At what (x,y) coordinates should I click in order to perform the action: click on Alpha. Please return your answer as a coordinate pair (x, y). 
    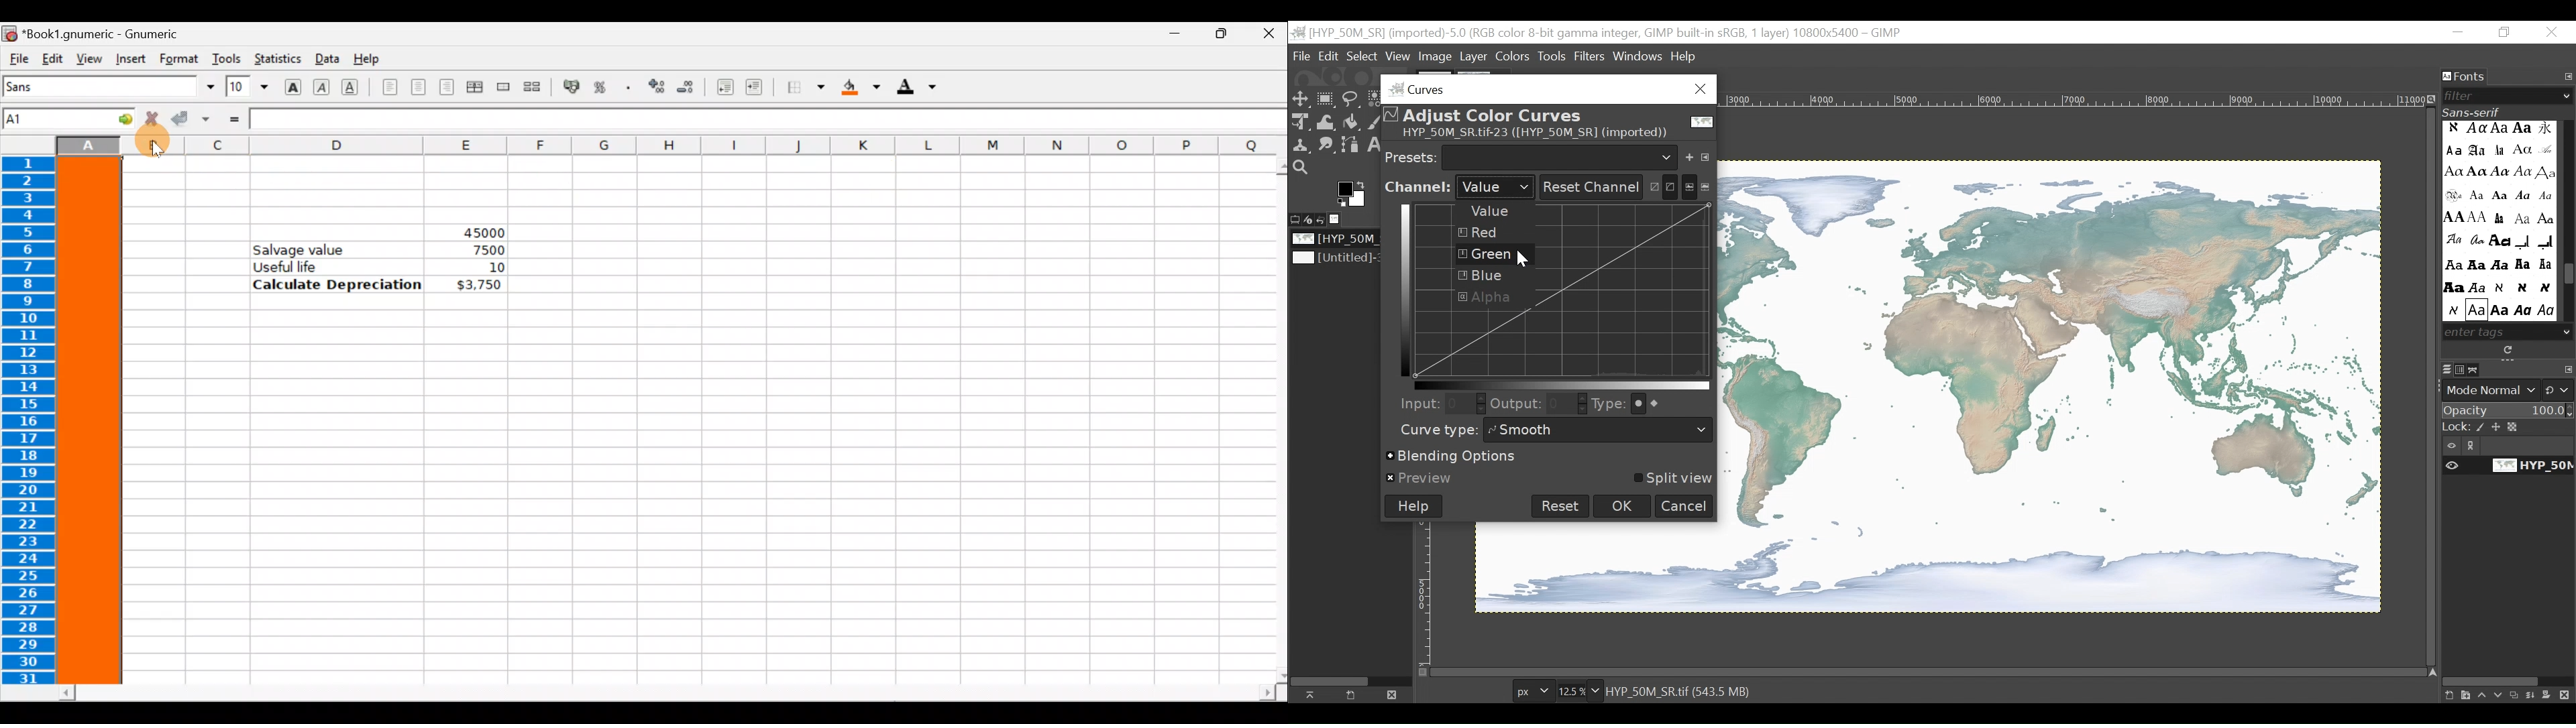
    Looking at the image, I should click on (1486, 298).